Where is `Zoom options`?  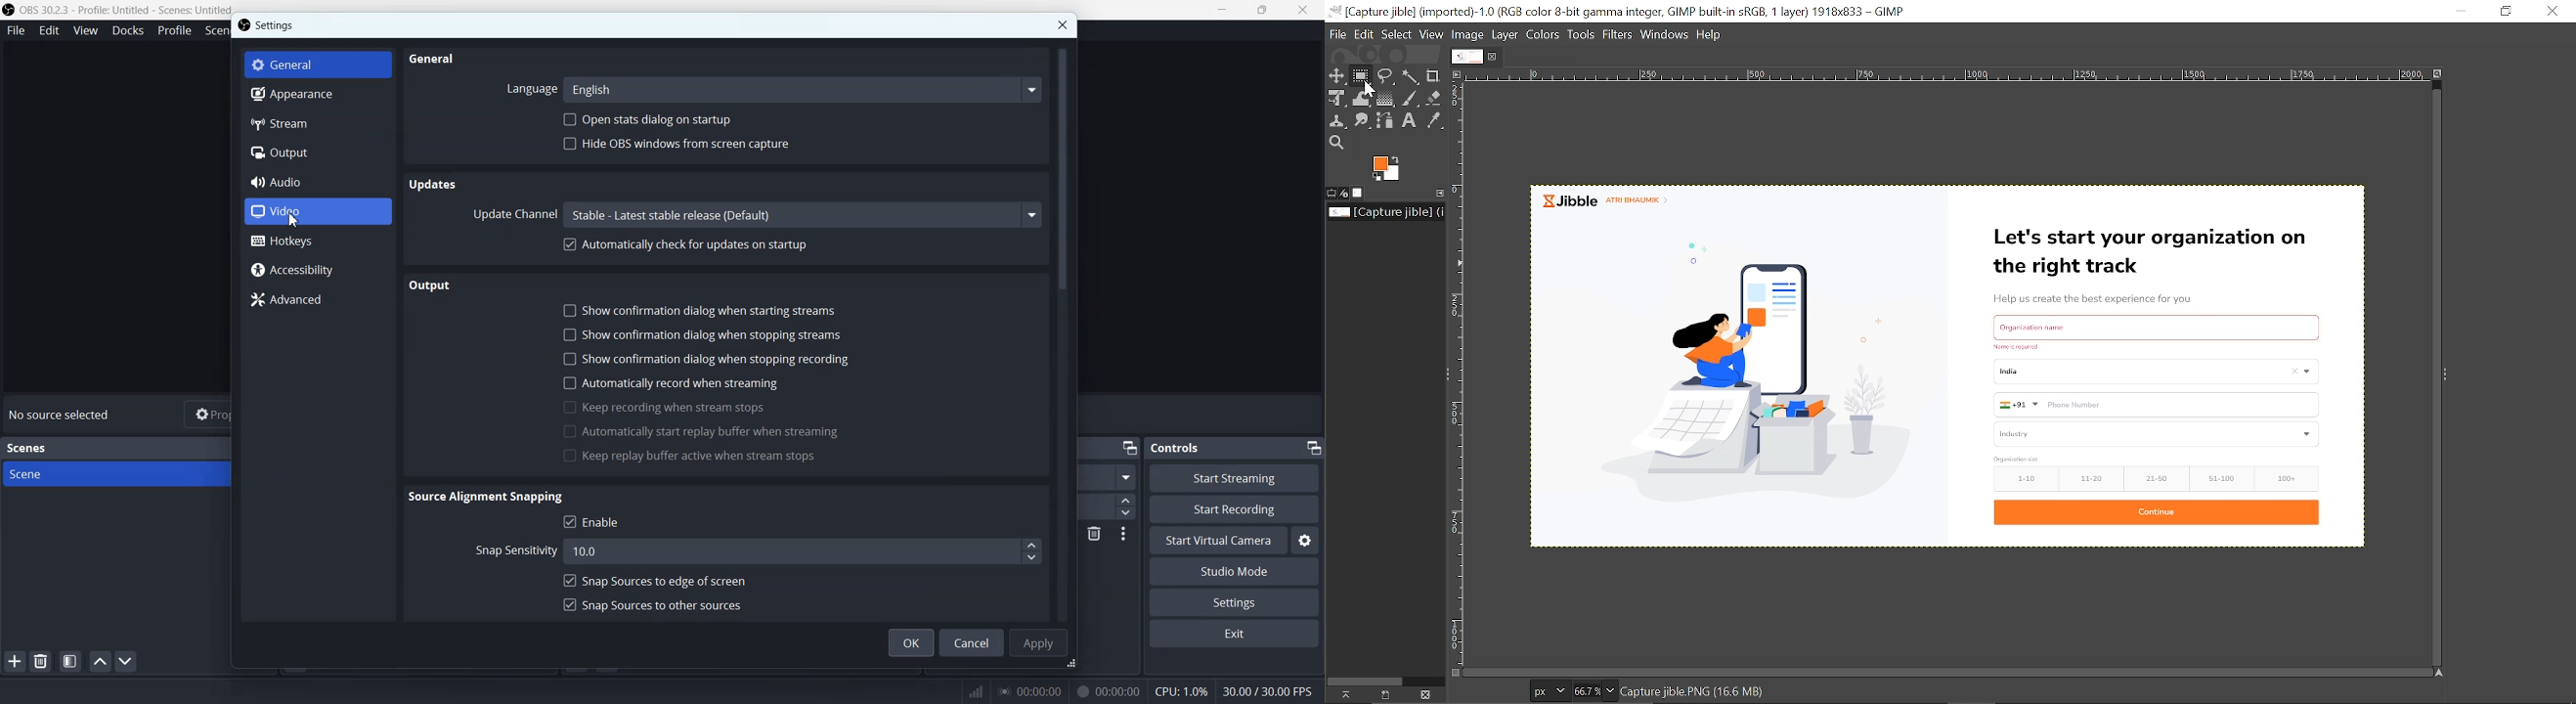 Zoom options is located at coordinates (1608, 688).